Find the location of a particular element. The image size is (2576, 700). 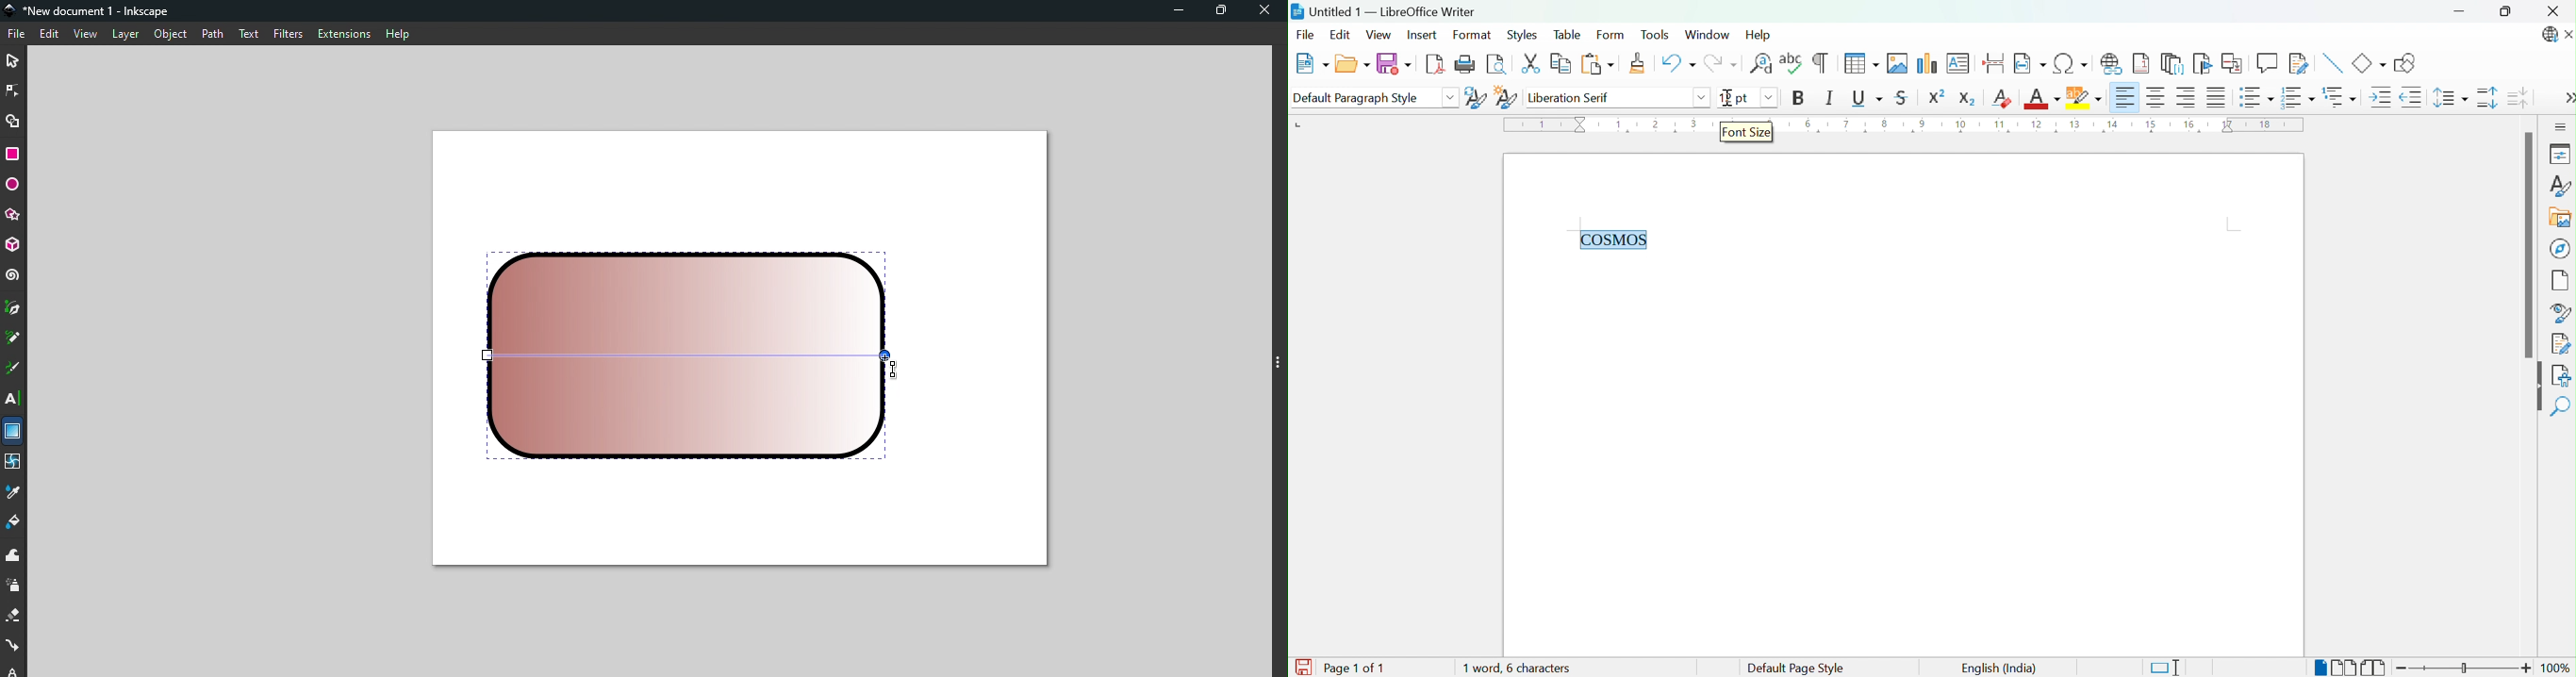

Zoom in is located at coordinates (2527, 668).